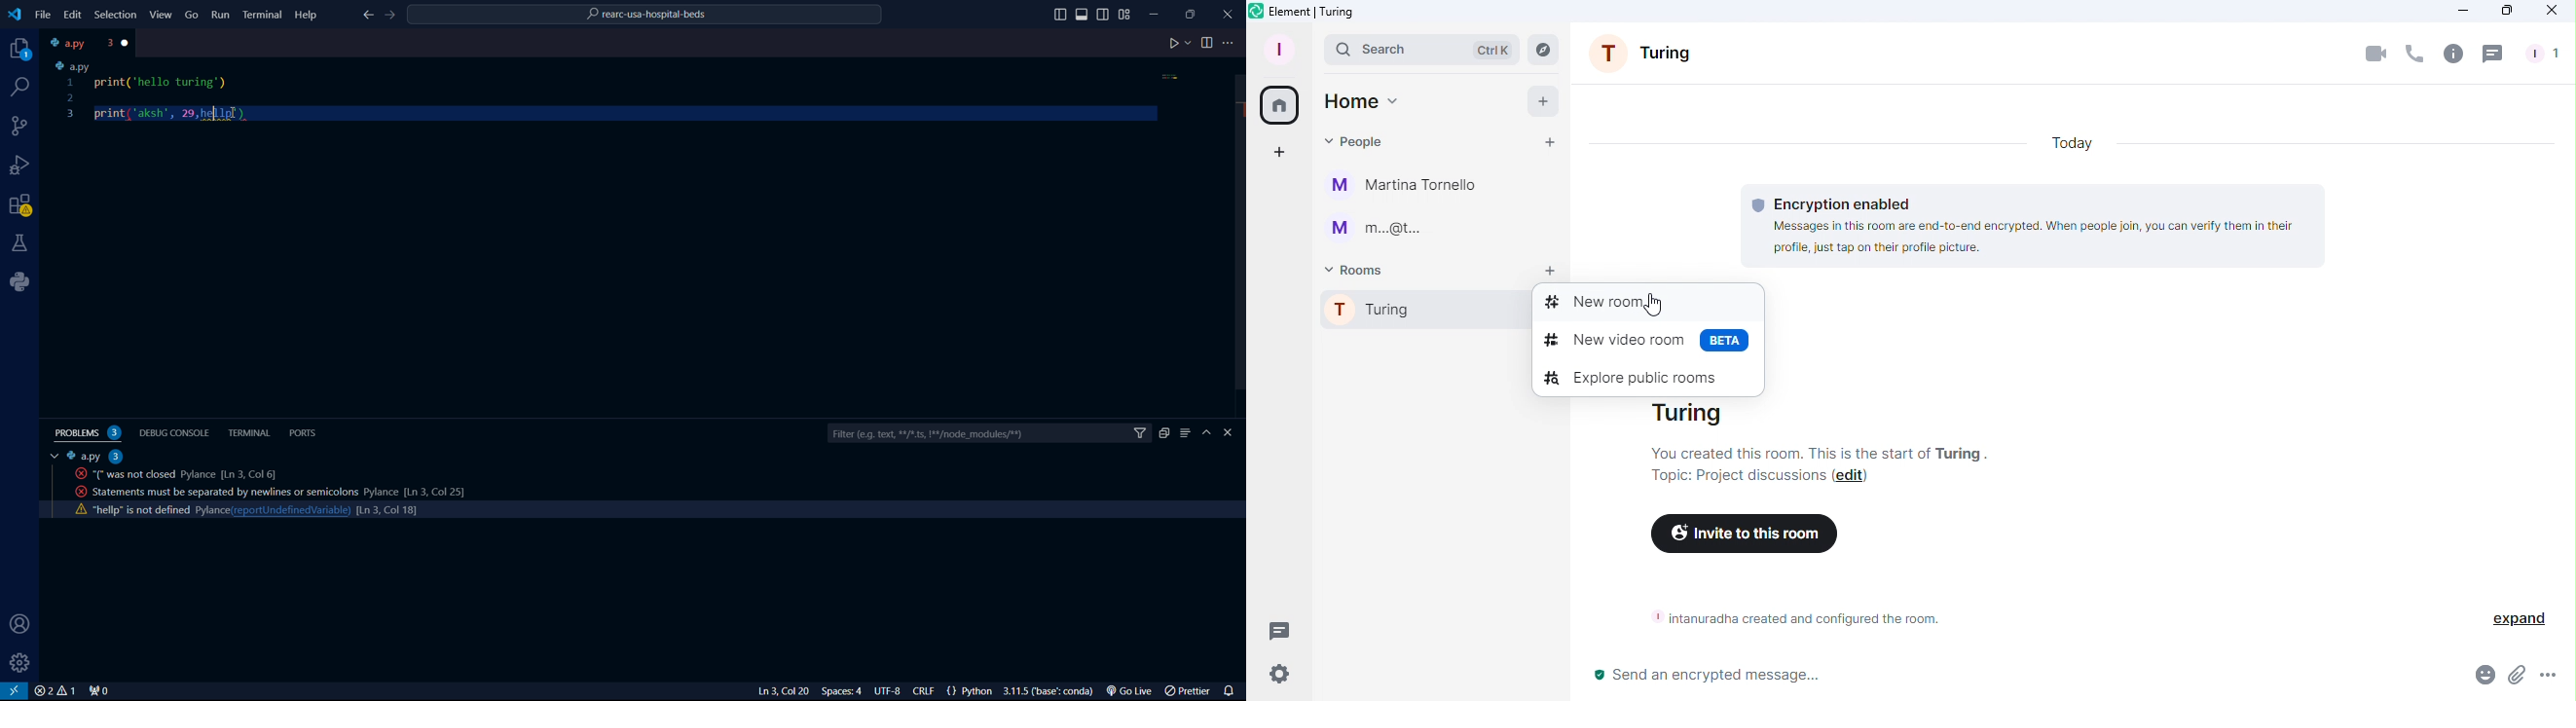 This screenshot has height=728, width=2576. Describe the element at coordinates (386, 512) in the screenshot. I see `line count` at that location.